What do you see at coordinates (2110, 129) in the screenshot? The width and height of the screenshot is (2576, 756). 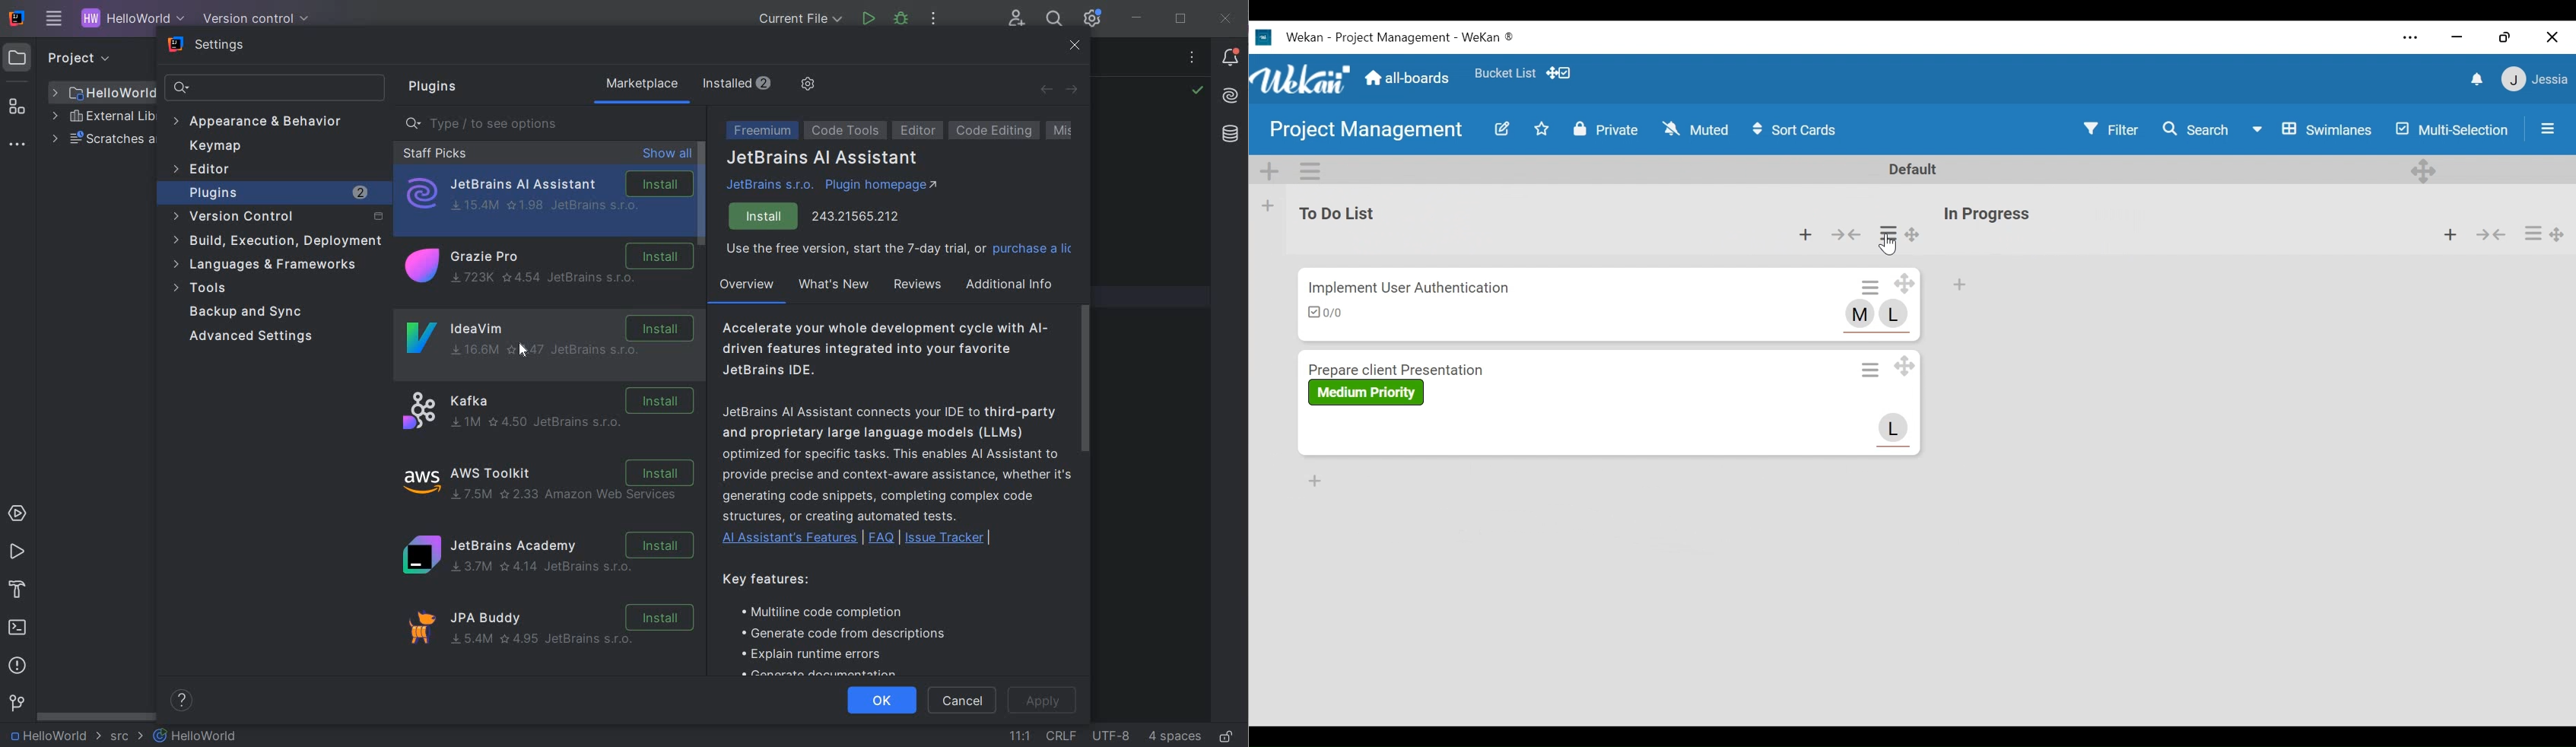 I see `Filter` at bounding box center [2110, 129].